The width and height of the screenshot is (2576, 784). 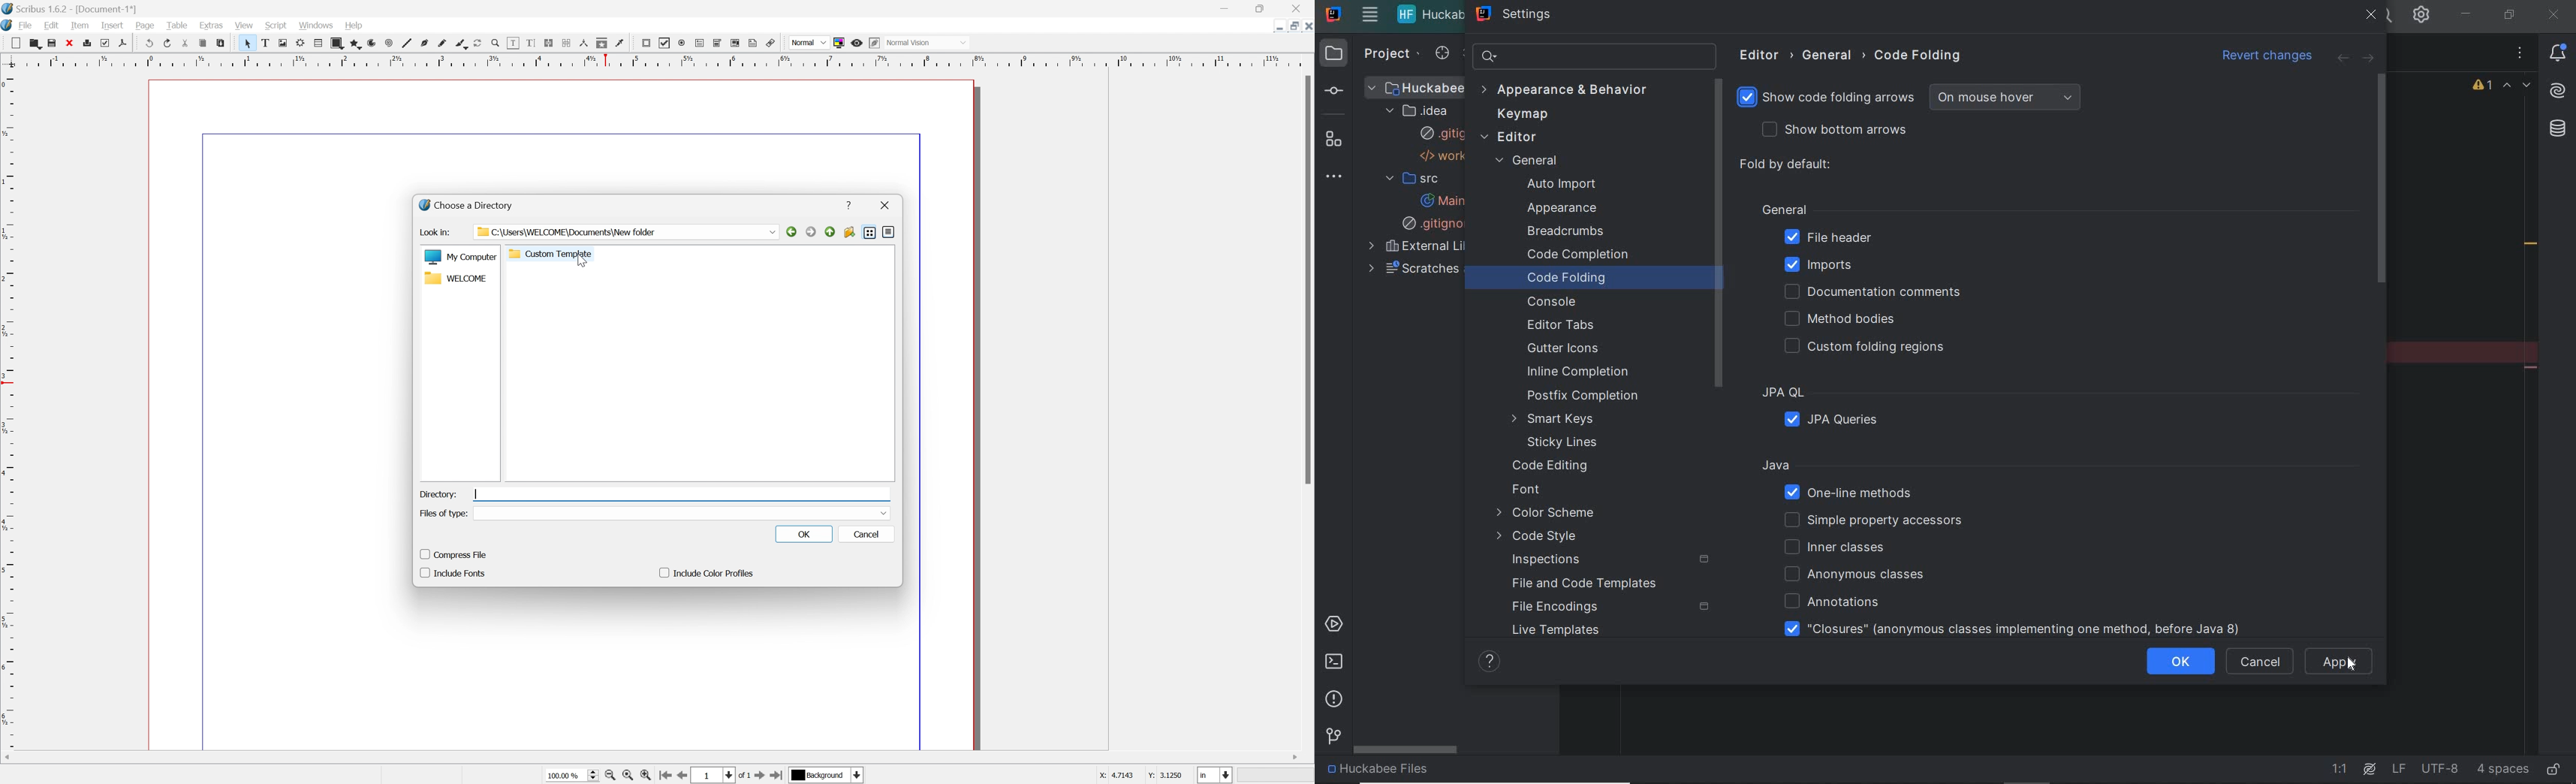 I want to click on welcome, so click(x=455, y=281).